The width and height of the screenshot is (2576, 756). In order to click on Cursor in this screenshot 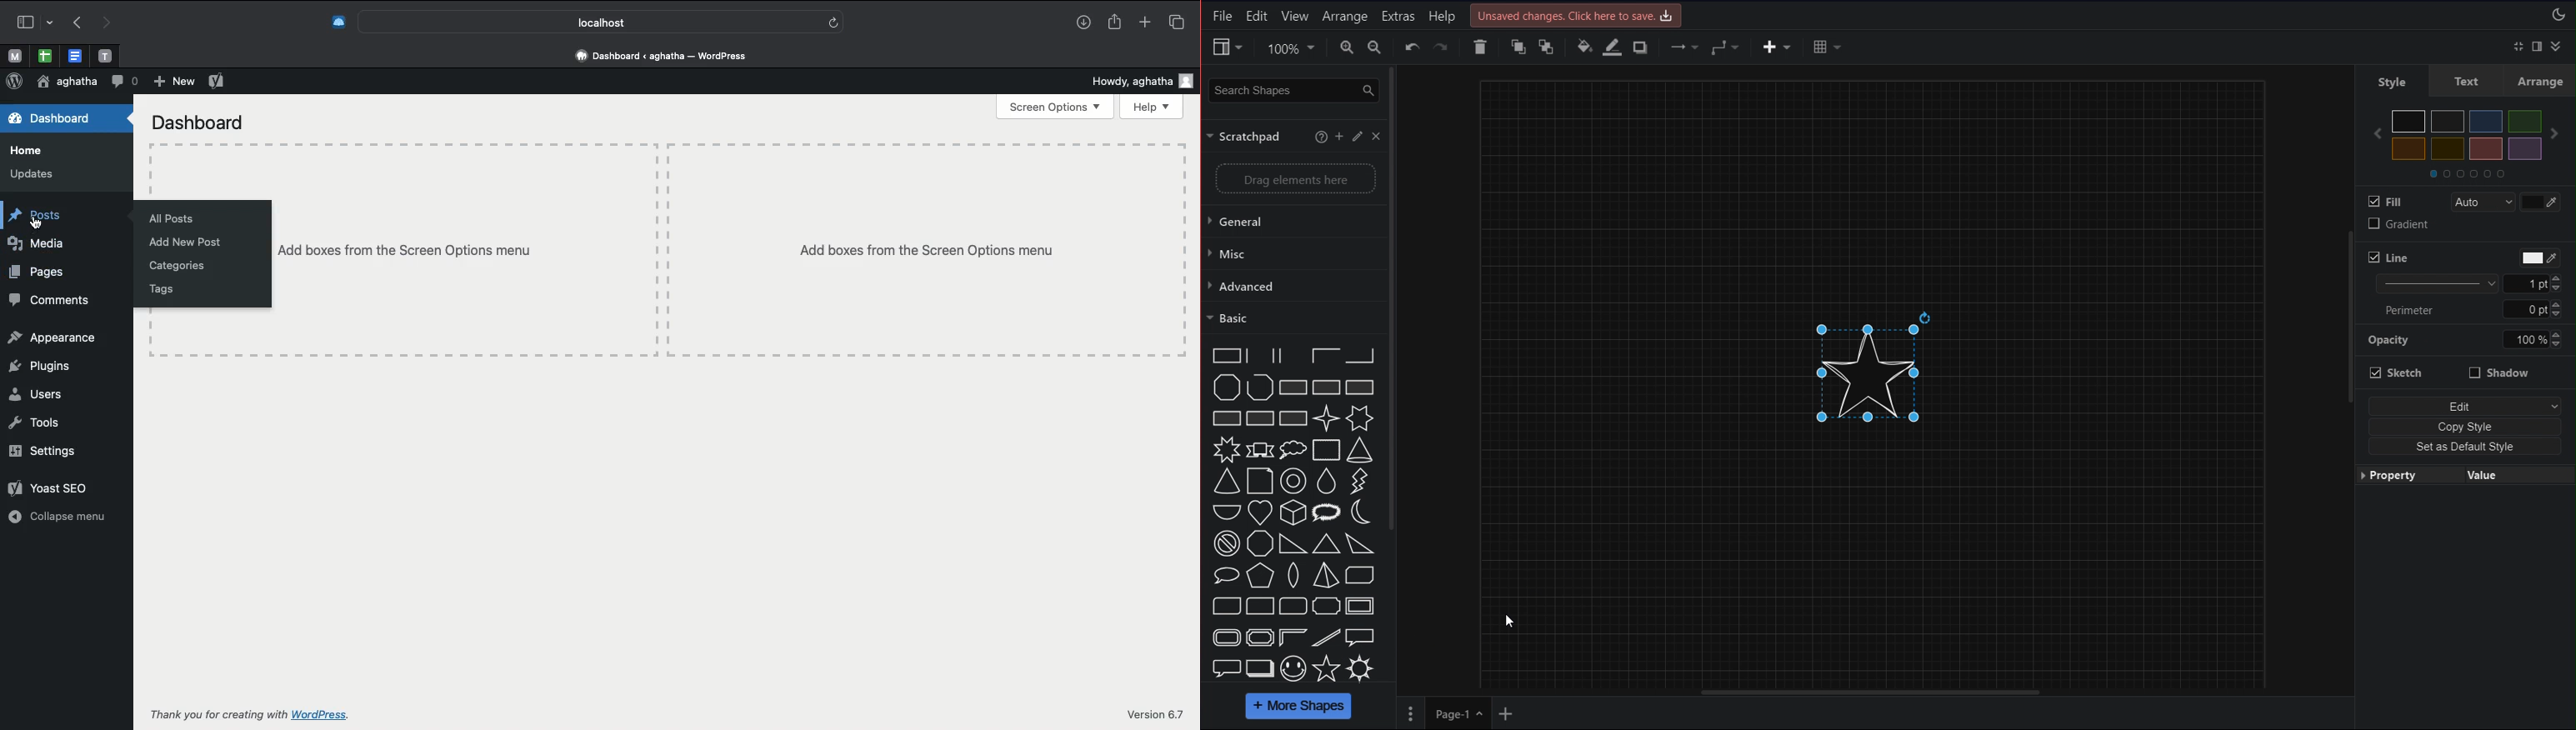, I will do `click(1509, 621)`.